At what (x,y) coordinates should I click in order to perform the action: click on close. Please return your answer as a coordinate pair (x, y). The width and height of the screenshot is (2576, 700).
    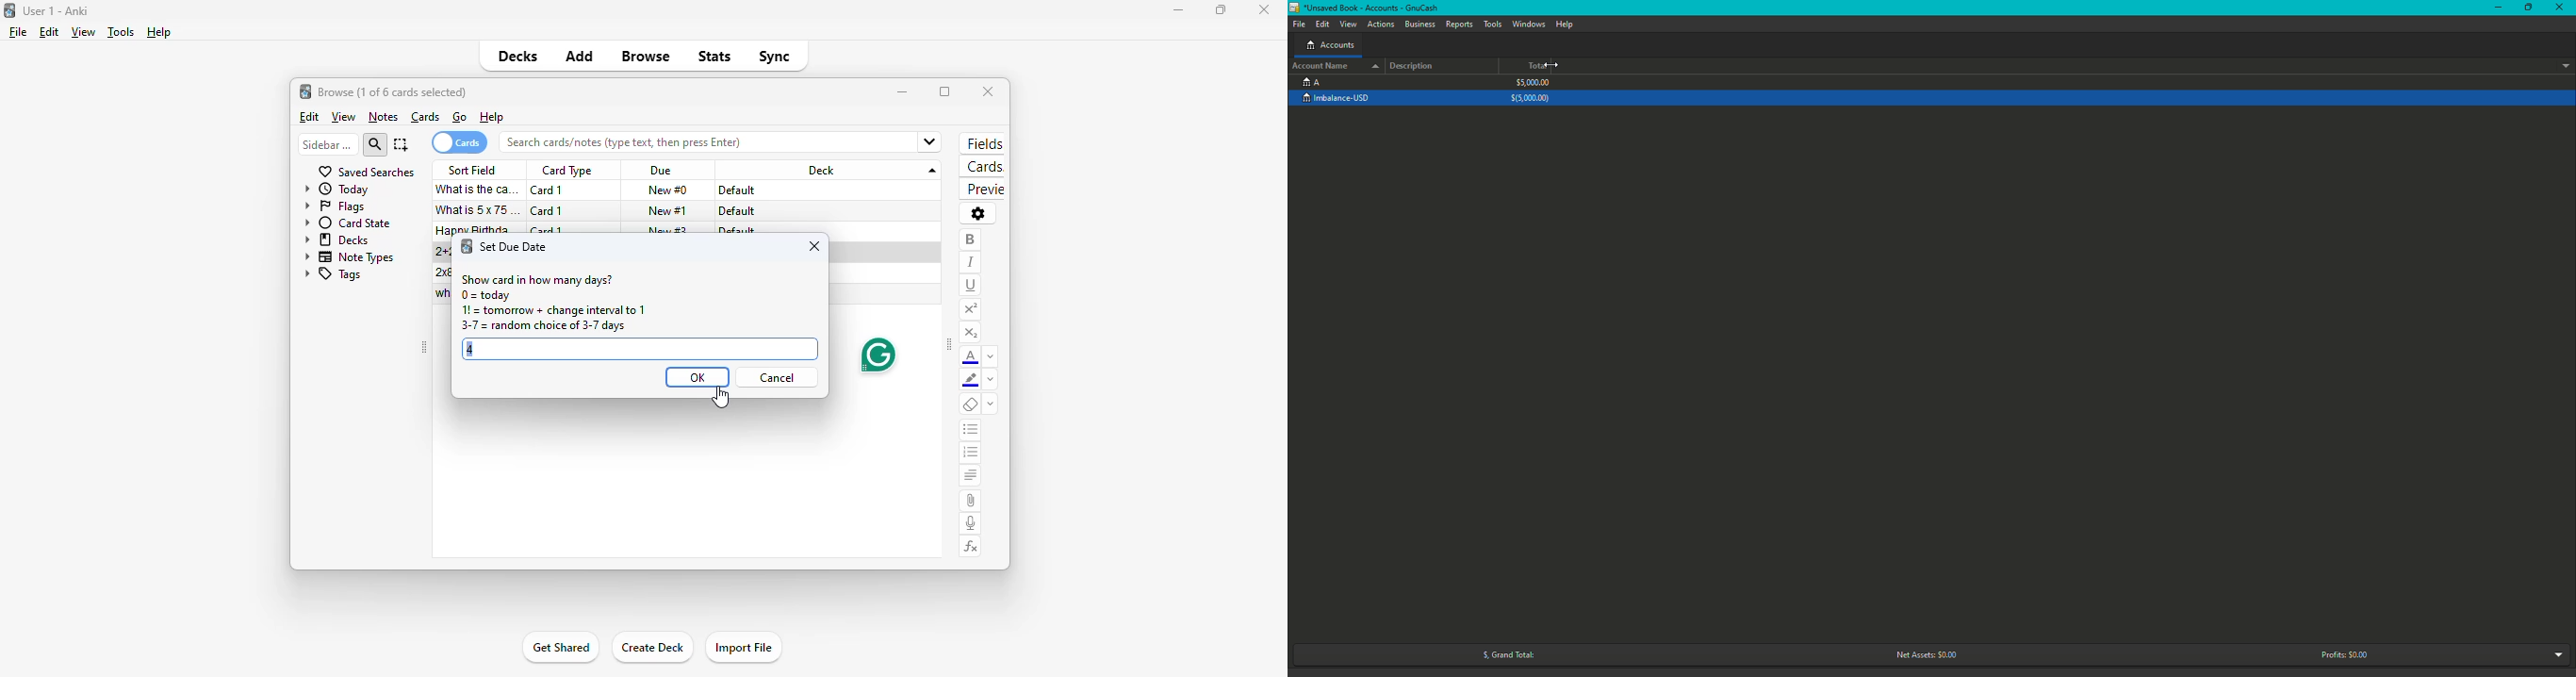
    Looking at the image, I should click on (815, 246).